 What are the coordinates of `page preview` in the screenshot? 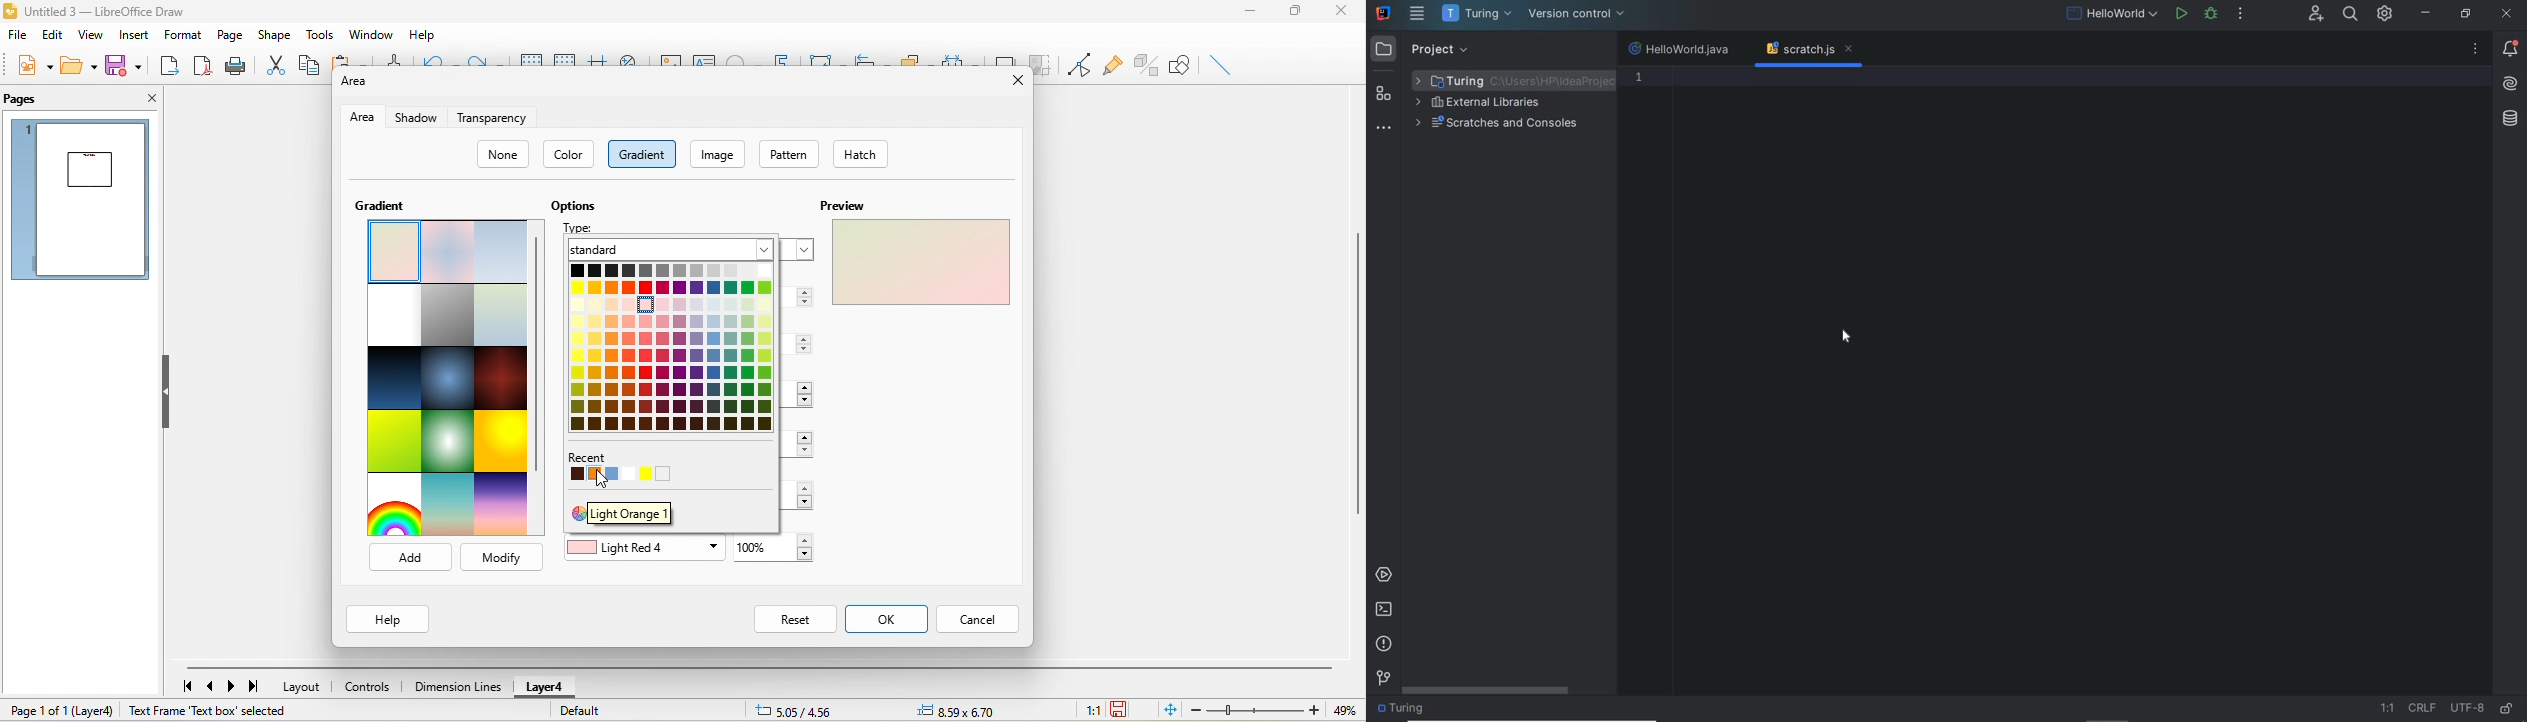 It's located at (78, 201).